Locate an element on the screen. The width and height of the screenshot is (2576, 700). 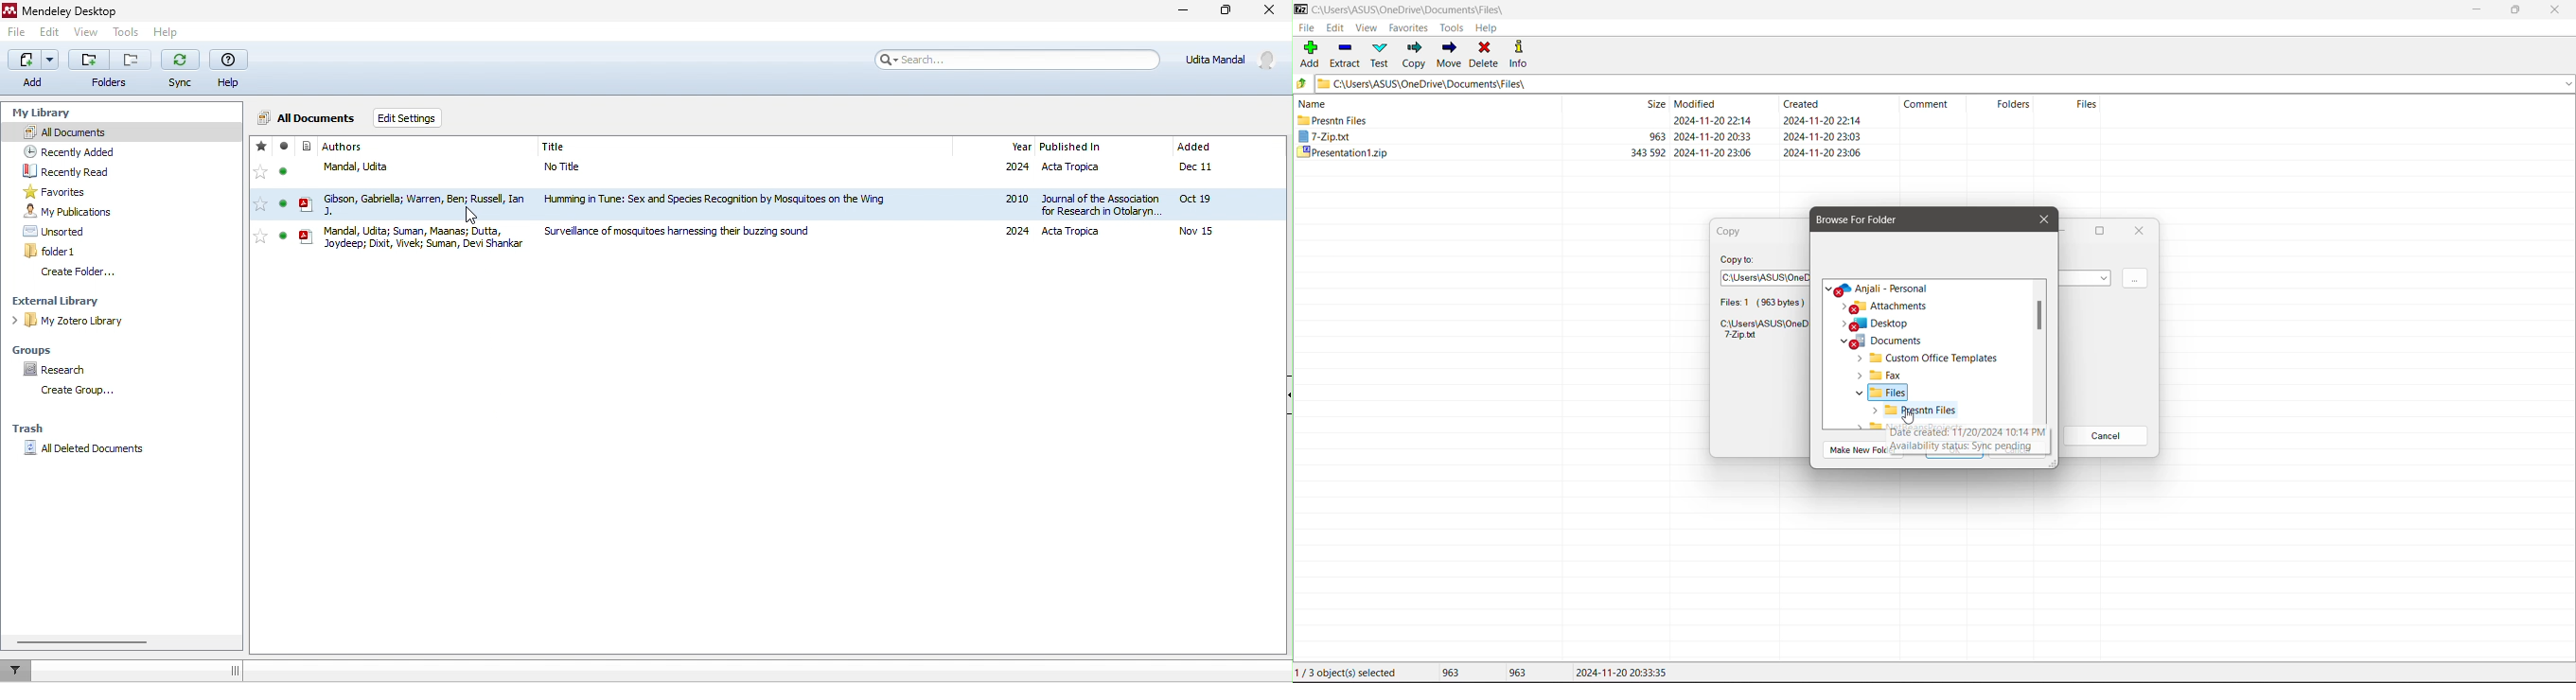
Copy To is located at coordinates (1739, 259).